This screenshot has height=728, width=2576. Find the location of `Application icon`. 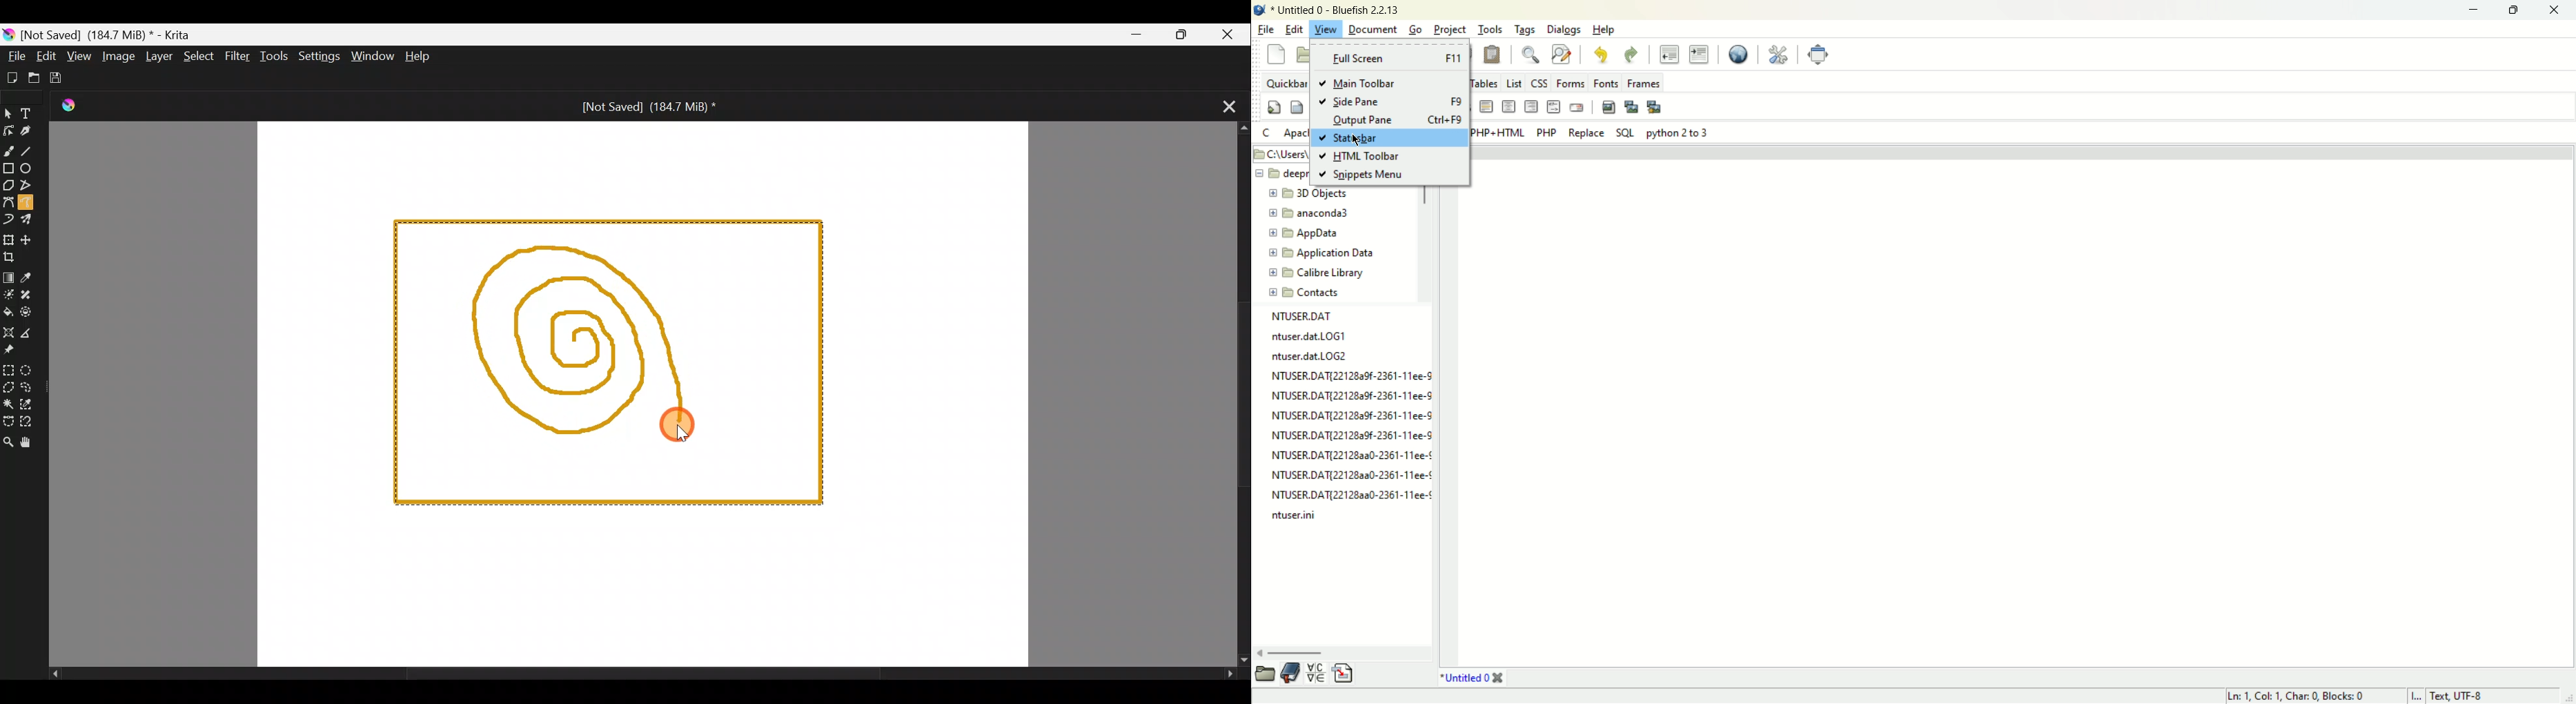

Application icon is located at coordinates (1259, 8).